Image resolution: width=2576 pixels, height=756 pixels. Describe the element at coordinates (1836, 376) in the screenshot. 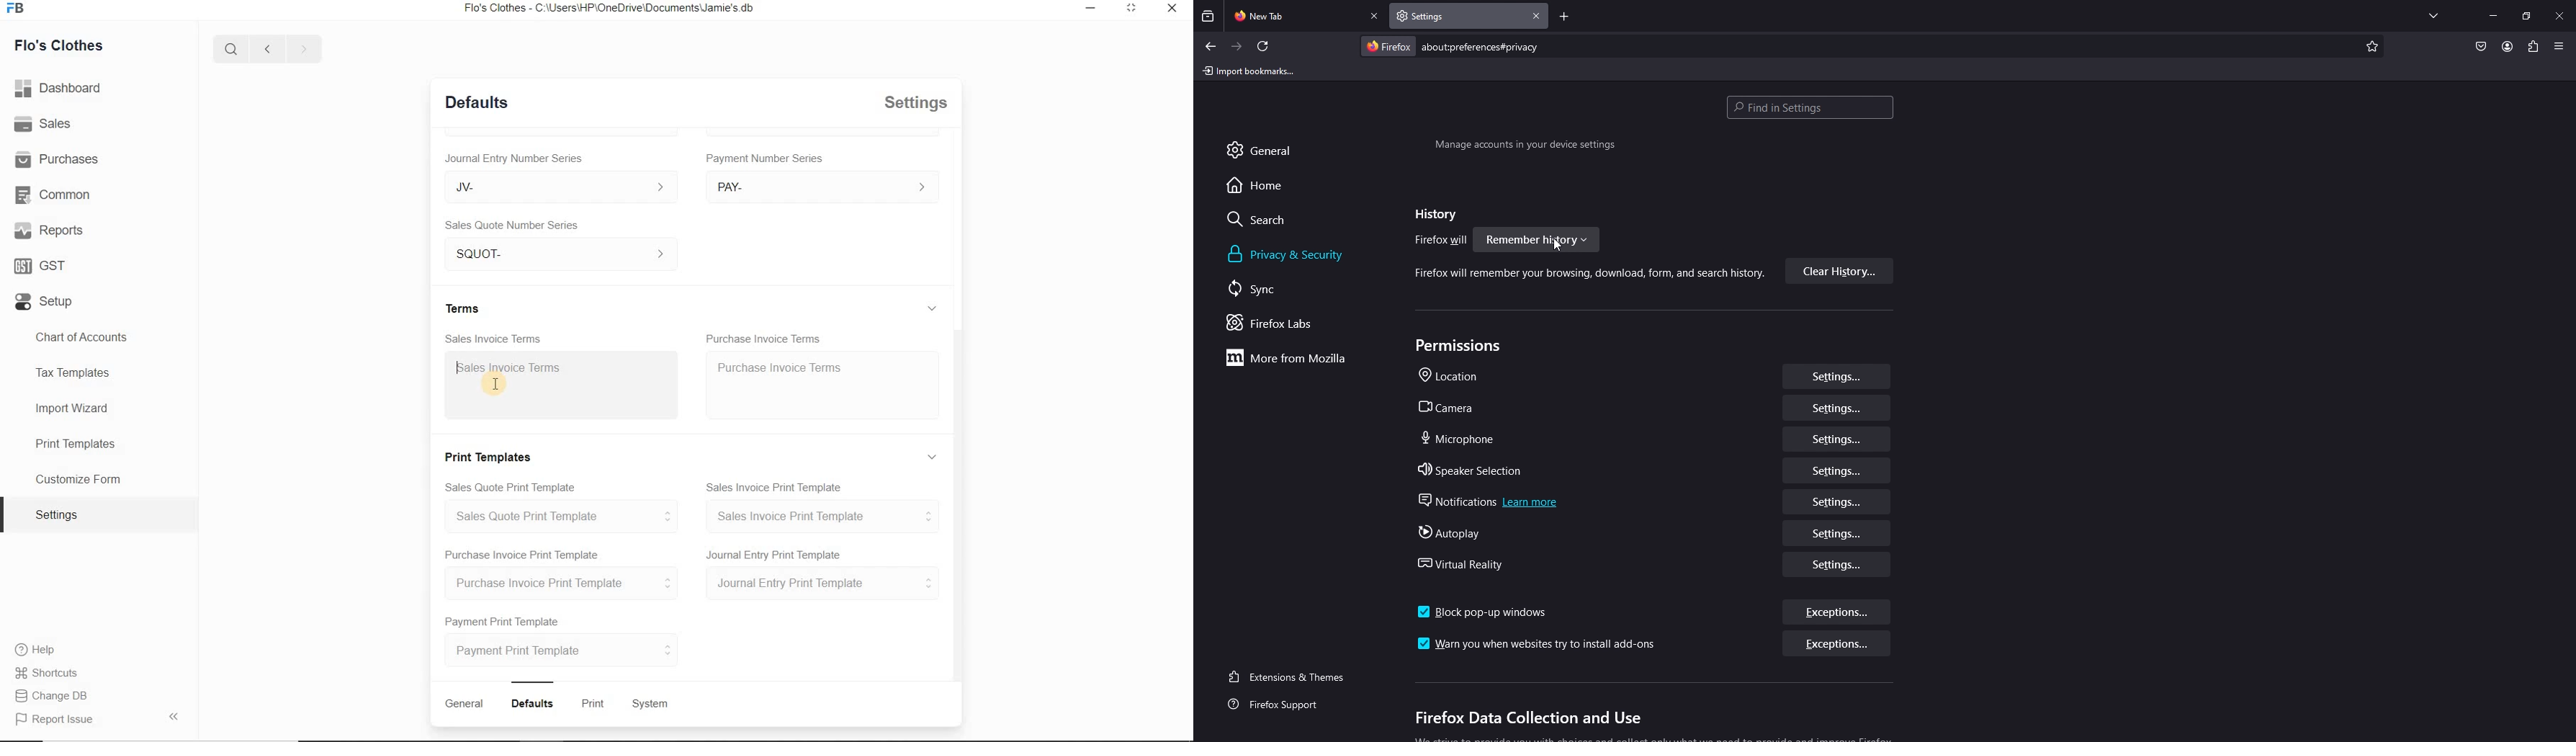

I see `settings` at that location.